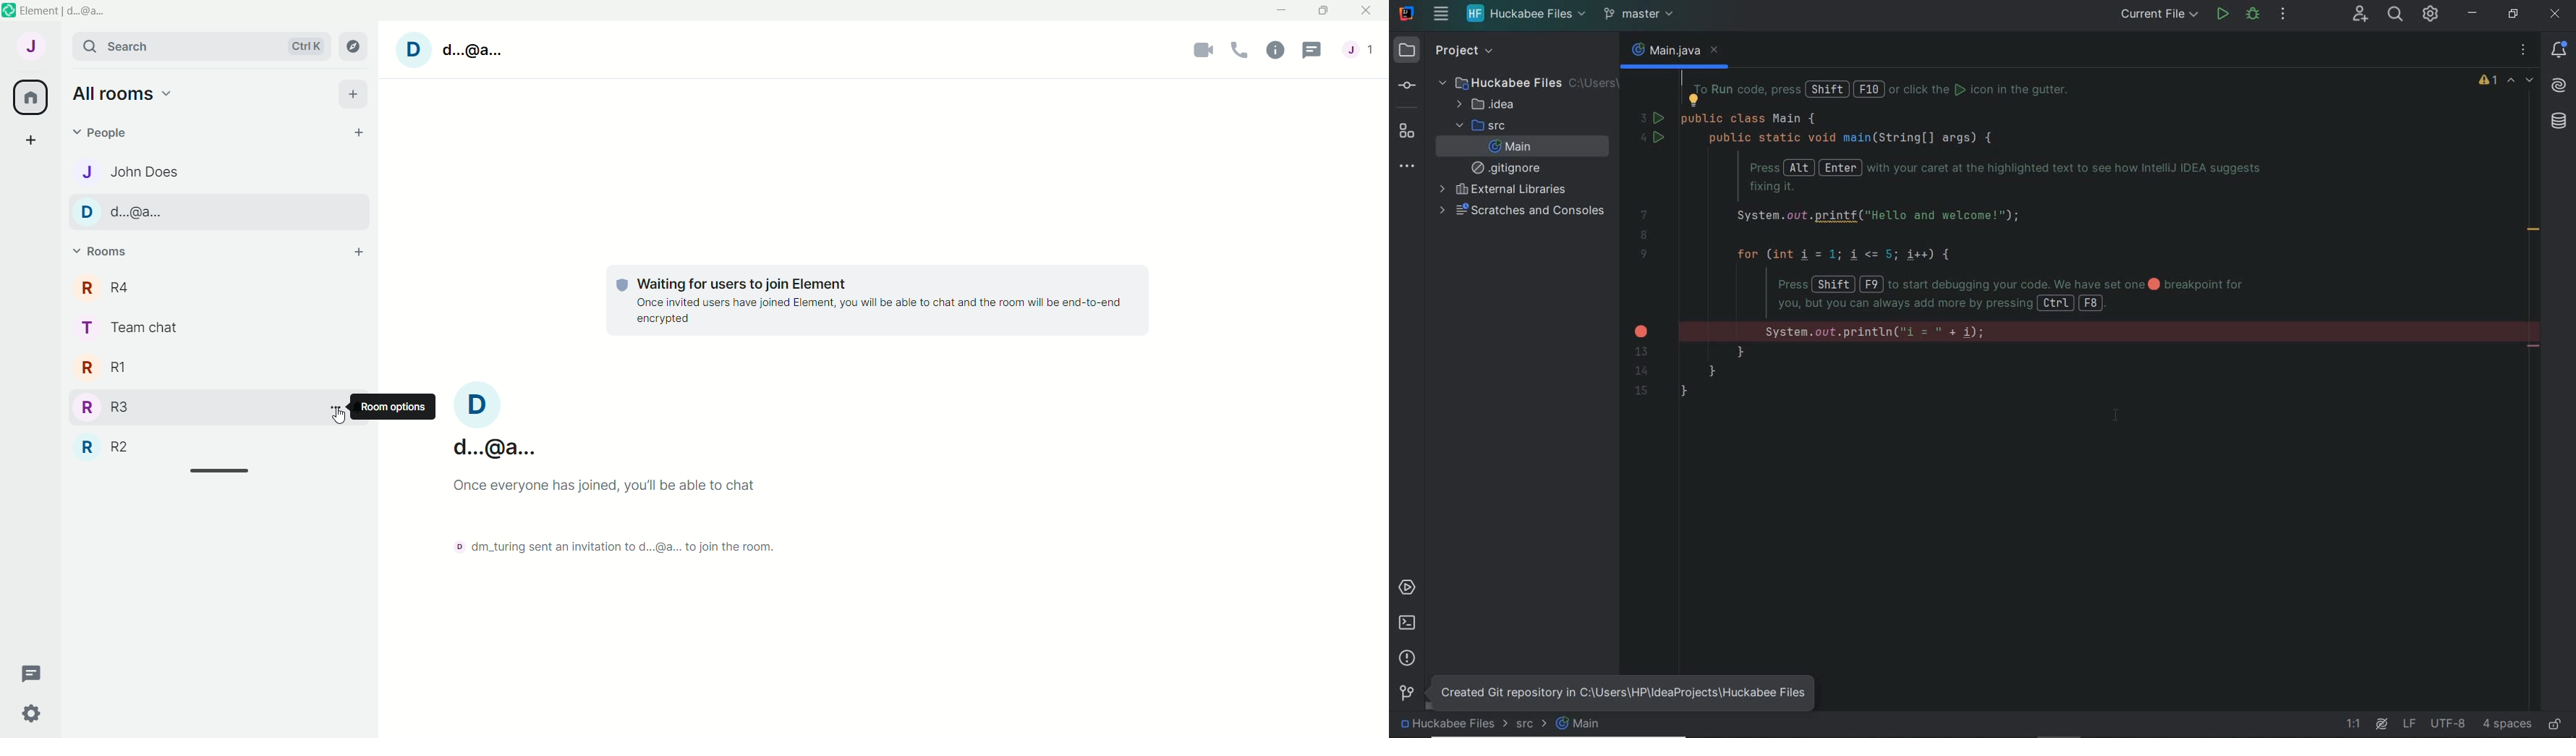 This screenshot has width=2576, height=756. Describe the element at coordinates (9, 11) in the screenshot. I see `logo` at that location.